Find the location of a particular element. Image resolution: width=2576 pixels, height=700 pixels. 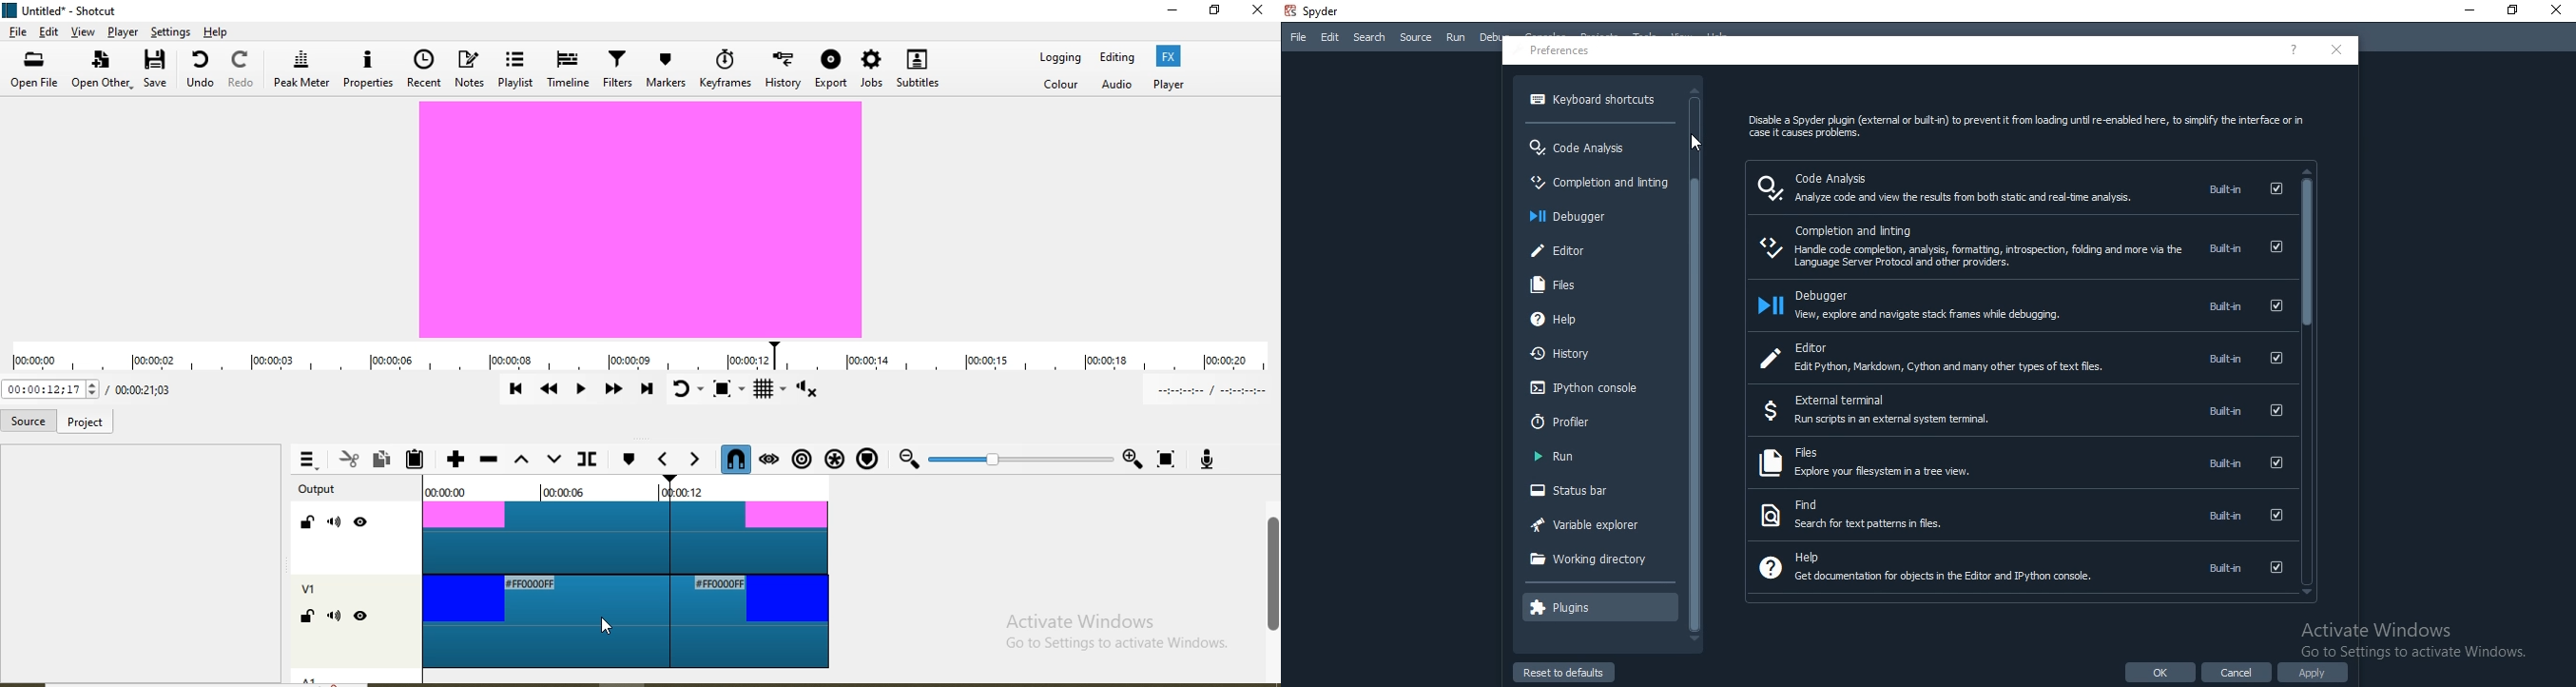

Help is located at coordinates (1554, 318).